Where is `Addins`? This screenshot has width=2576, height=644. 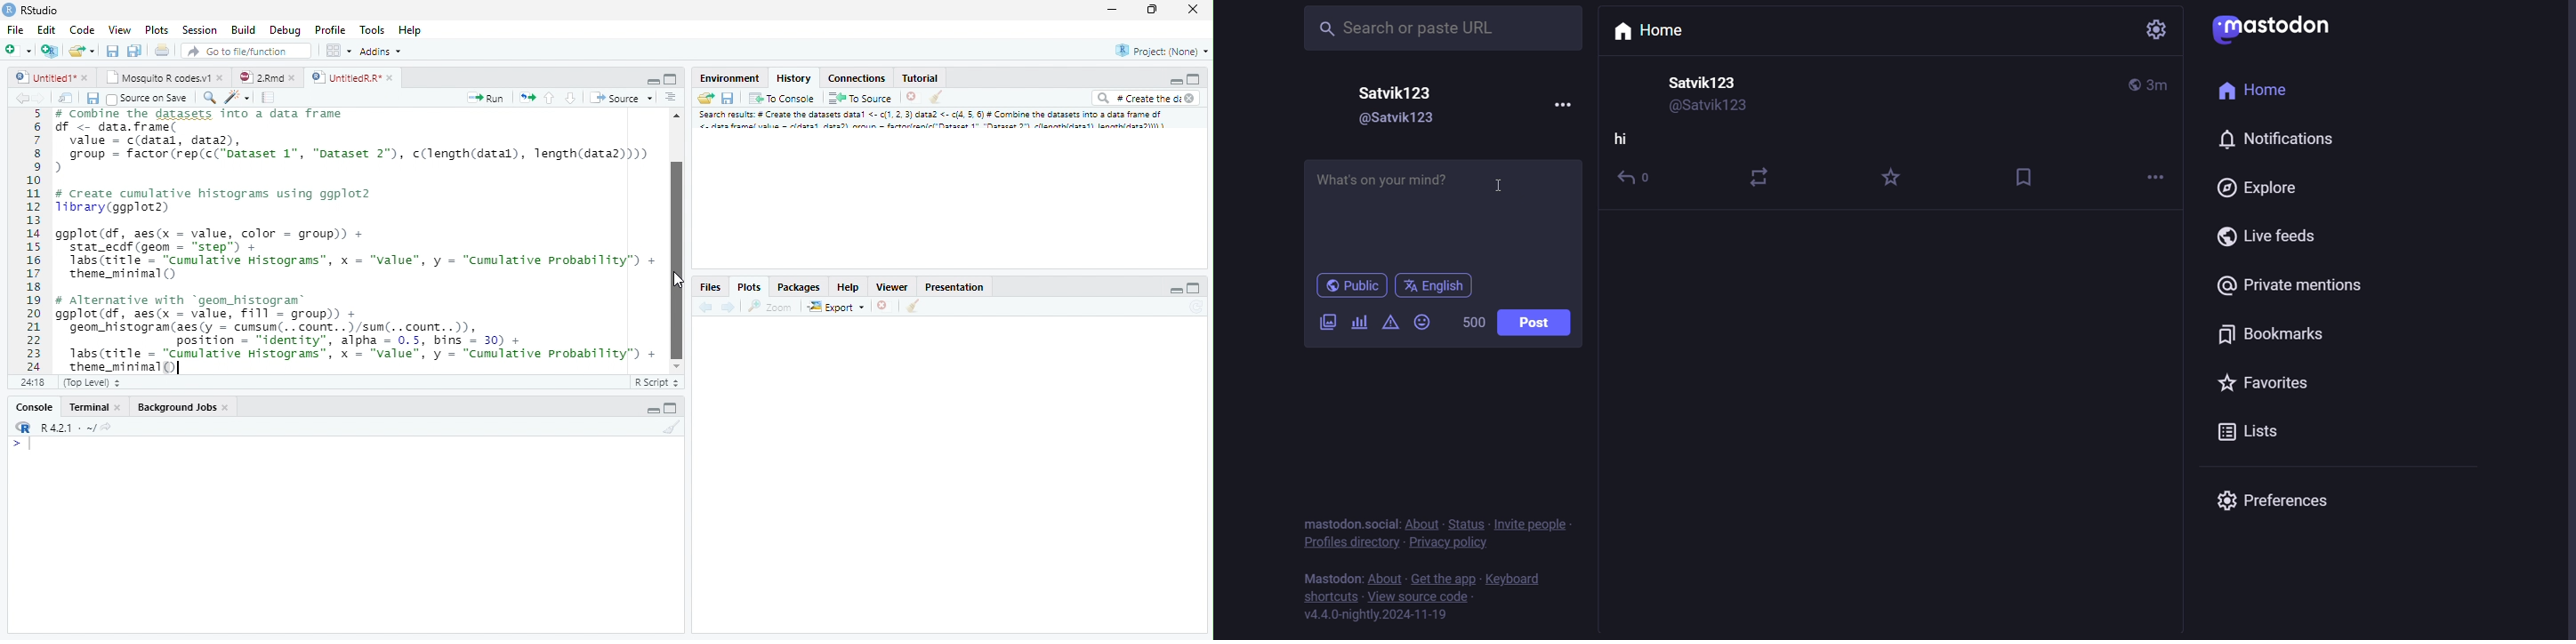
Addins is located at coordinates (382, 52).